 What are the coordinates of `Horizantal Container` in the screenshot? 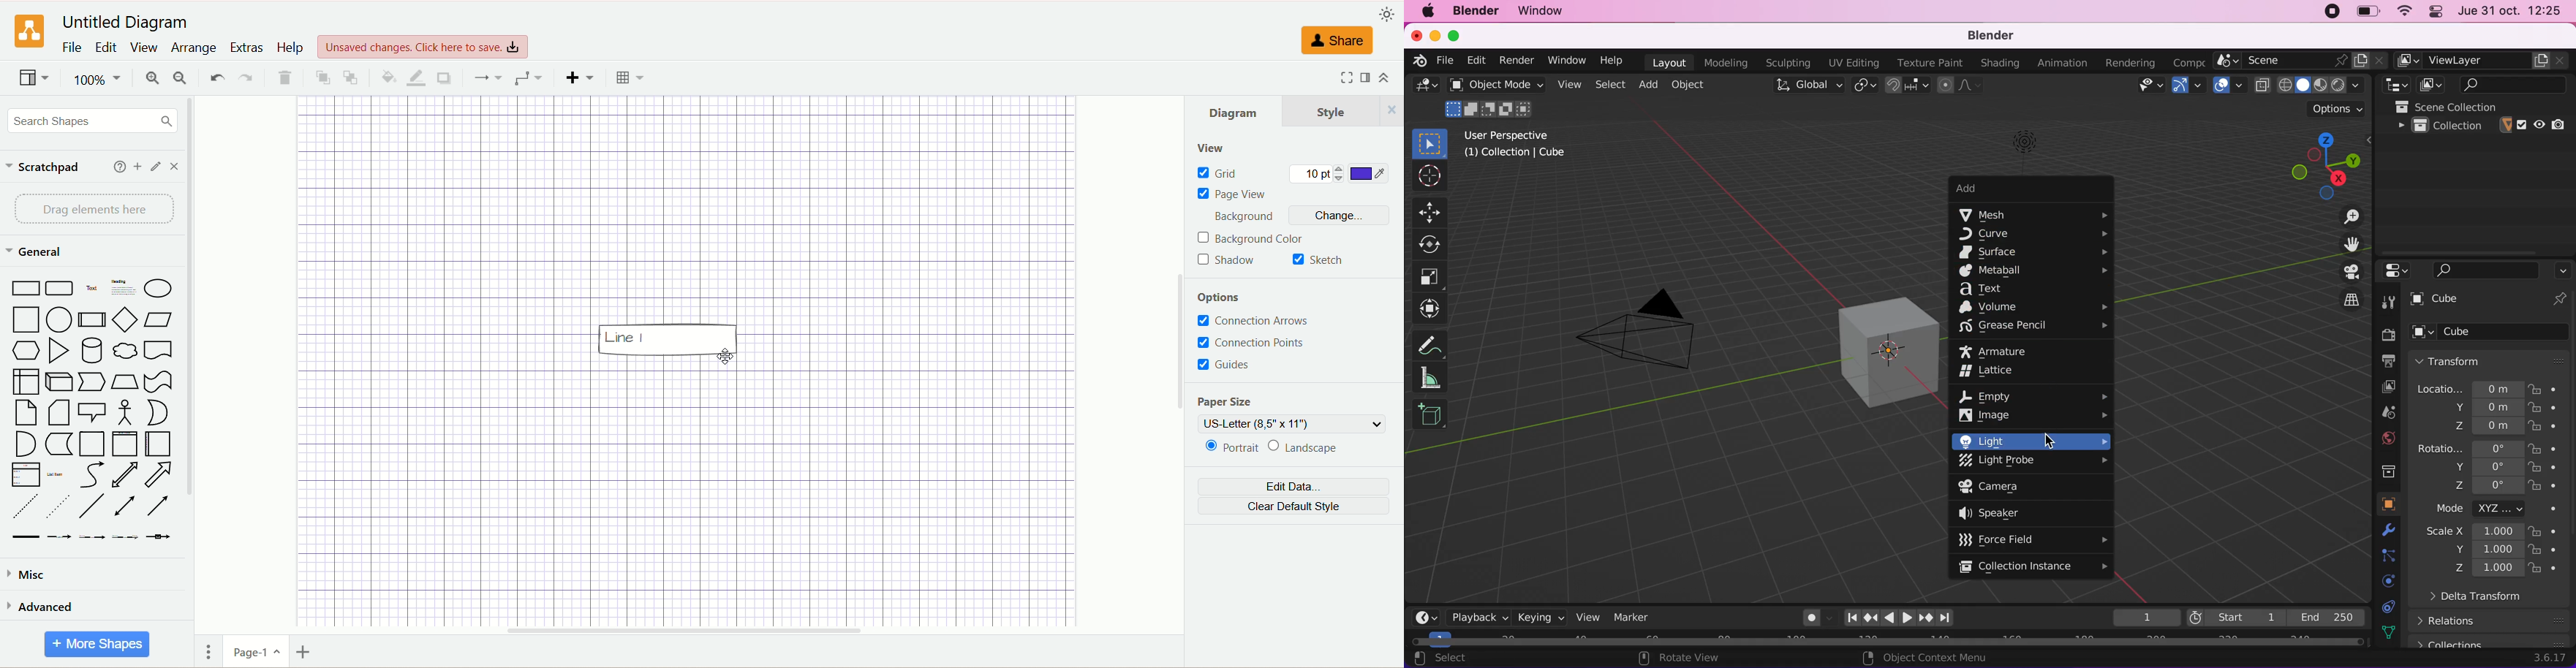 It's located at (158, 444).